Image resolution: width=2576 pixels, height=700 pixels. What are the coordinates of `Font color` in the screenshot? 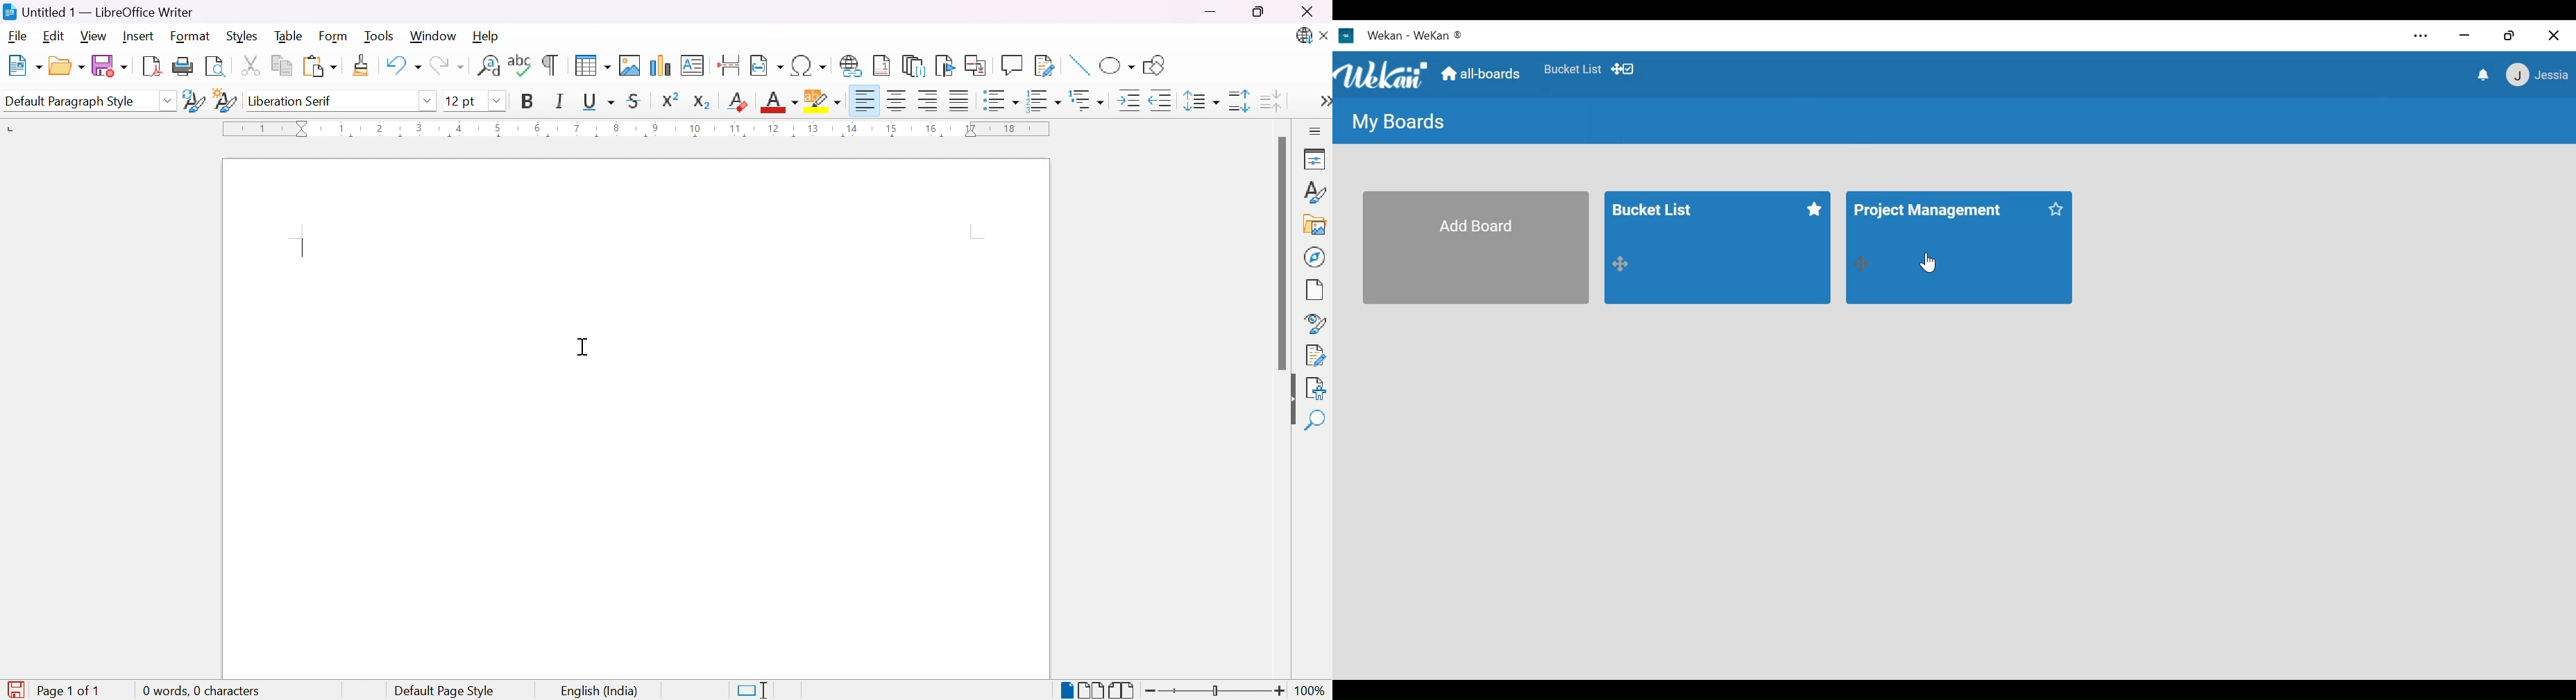 It's located at (781, 102).